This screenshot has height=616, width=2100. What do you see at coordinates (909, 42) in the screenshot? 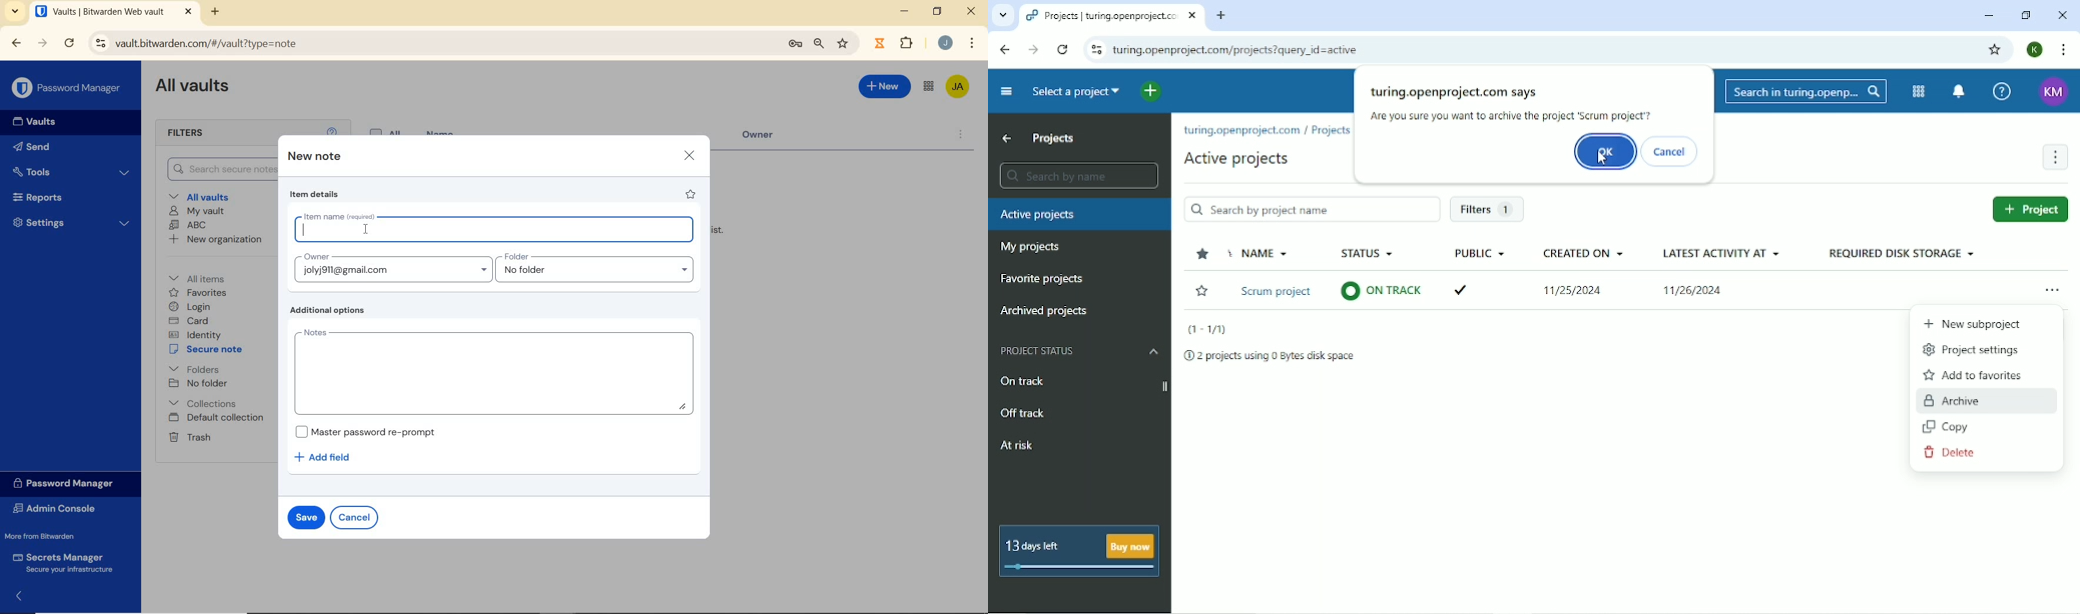
I see `Plugins` at bounding box center [909, 42].